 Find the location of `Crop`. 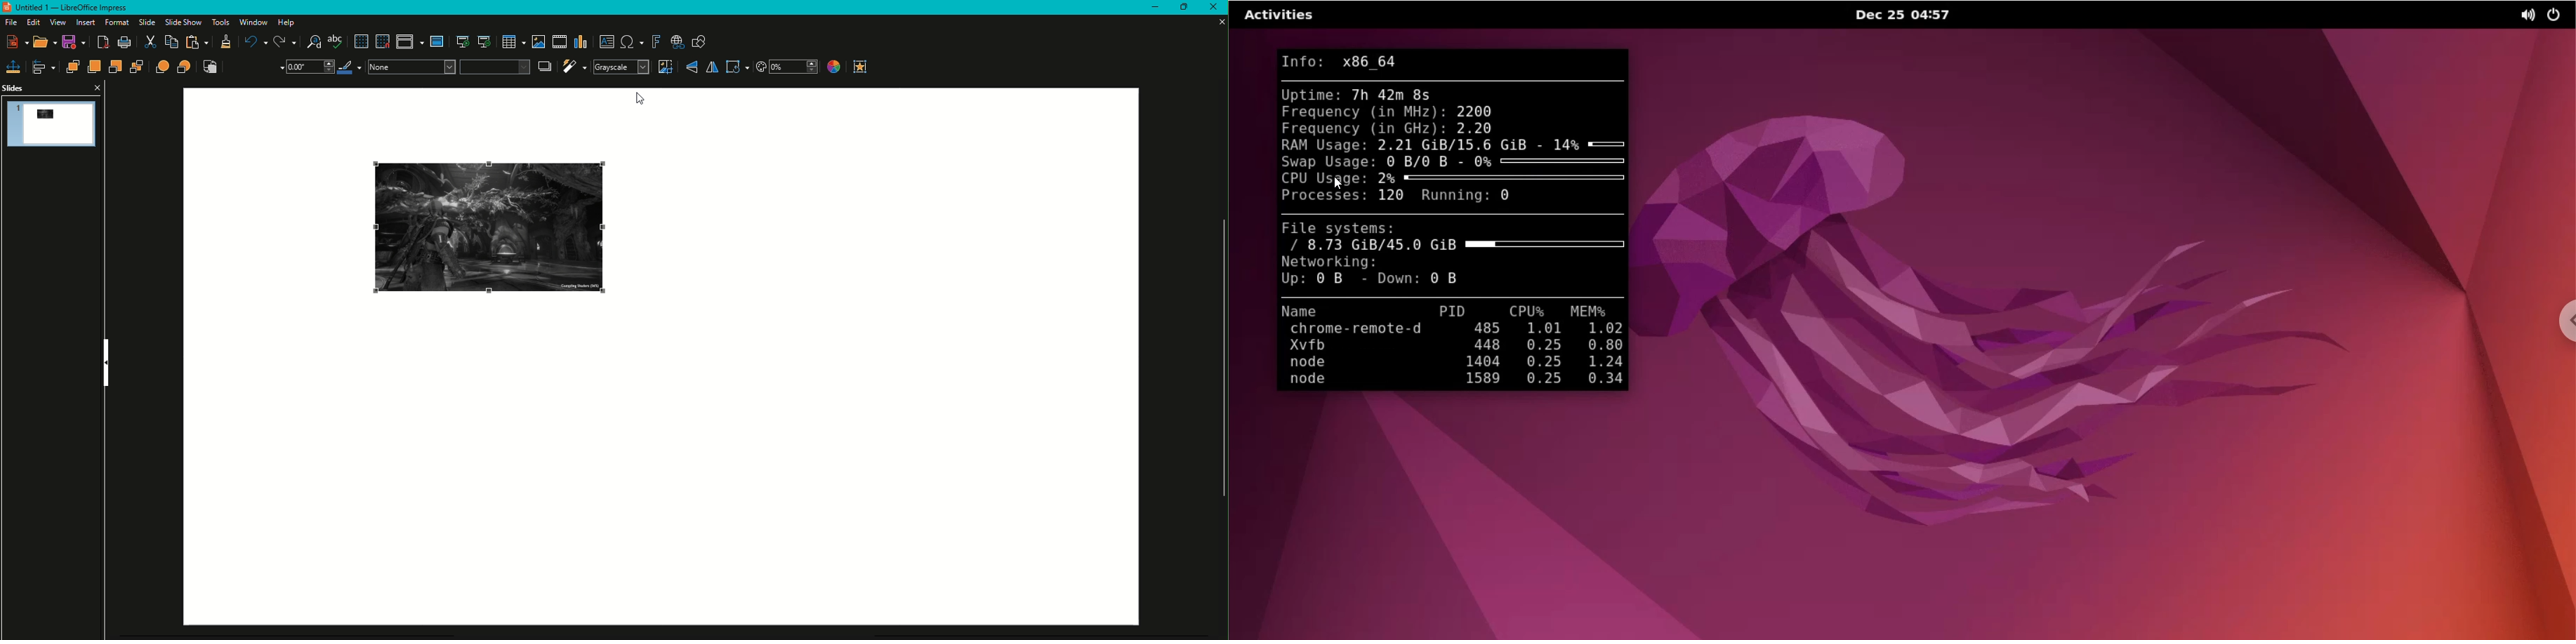

Crop is located at coordinates (665, 67).